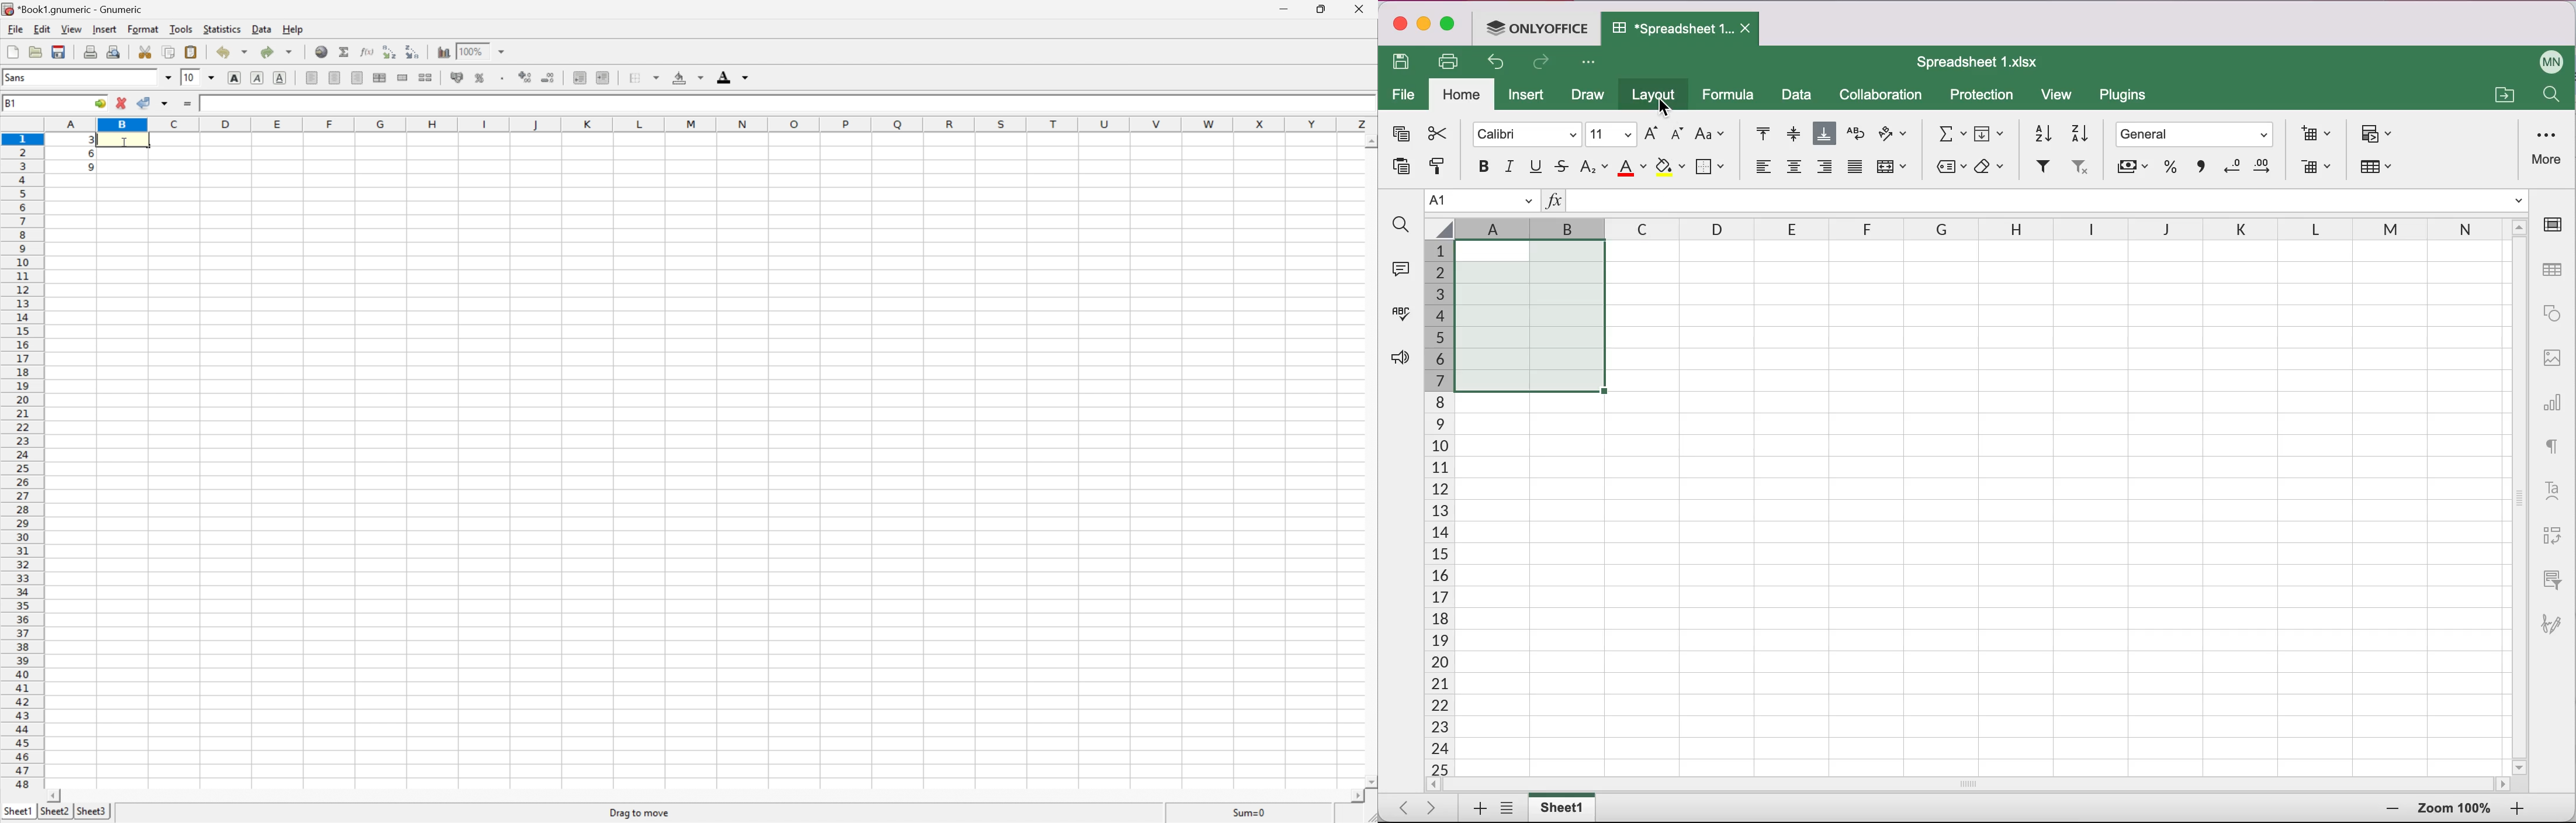 This screenshot has height=840, width=2576. What do you see at coordinates (1437, 509) in the screenshot?
I see `number of cells` at bounding box center [1437, 509].